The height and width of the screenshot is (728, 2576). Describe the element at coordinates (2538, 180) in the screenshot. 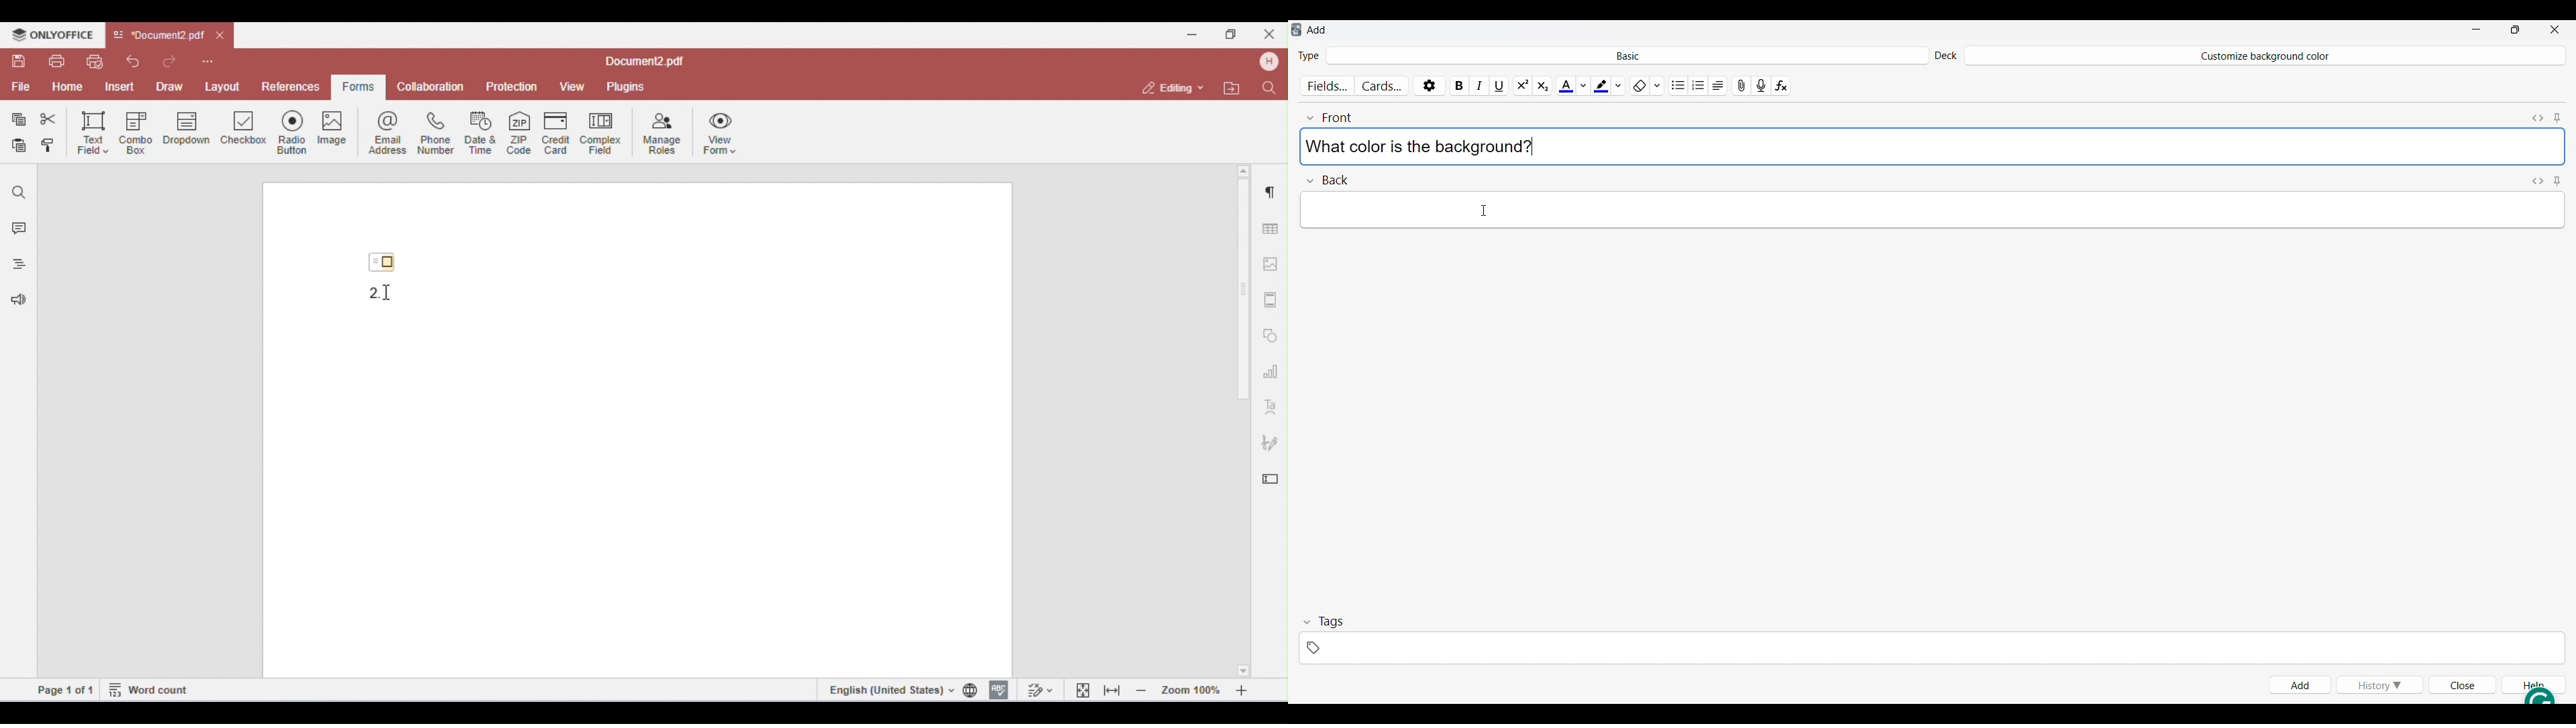

I see `Toggle HTML editor` at that location.